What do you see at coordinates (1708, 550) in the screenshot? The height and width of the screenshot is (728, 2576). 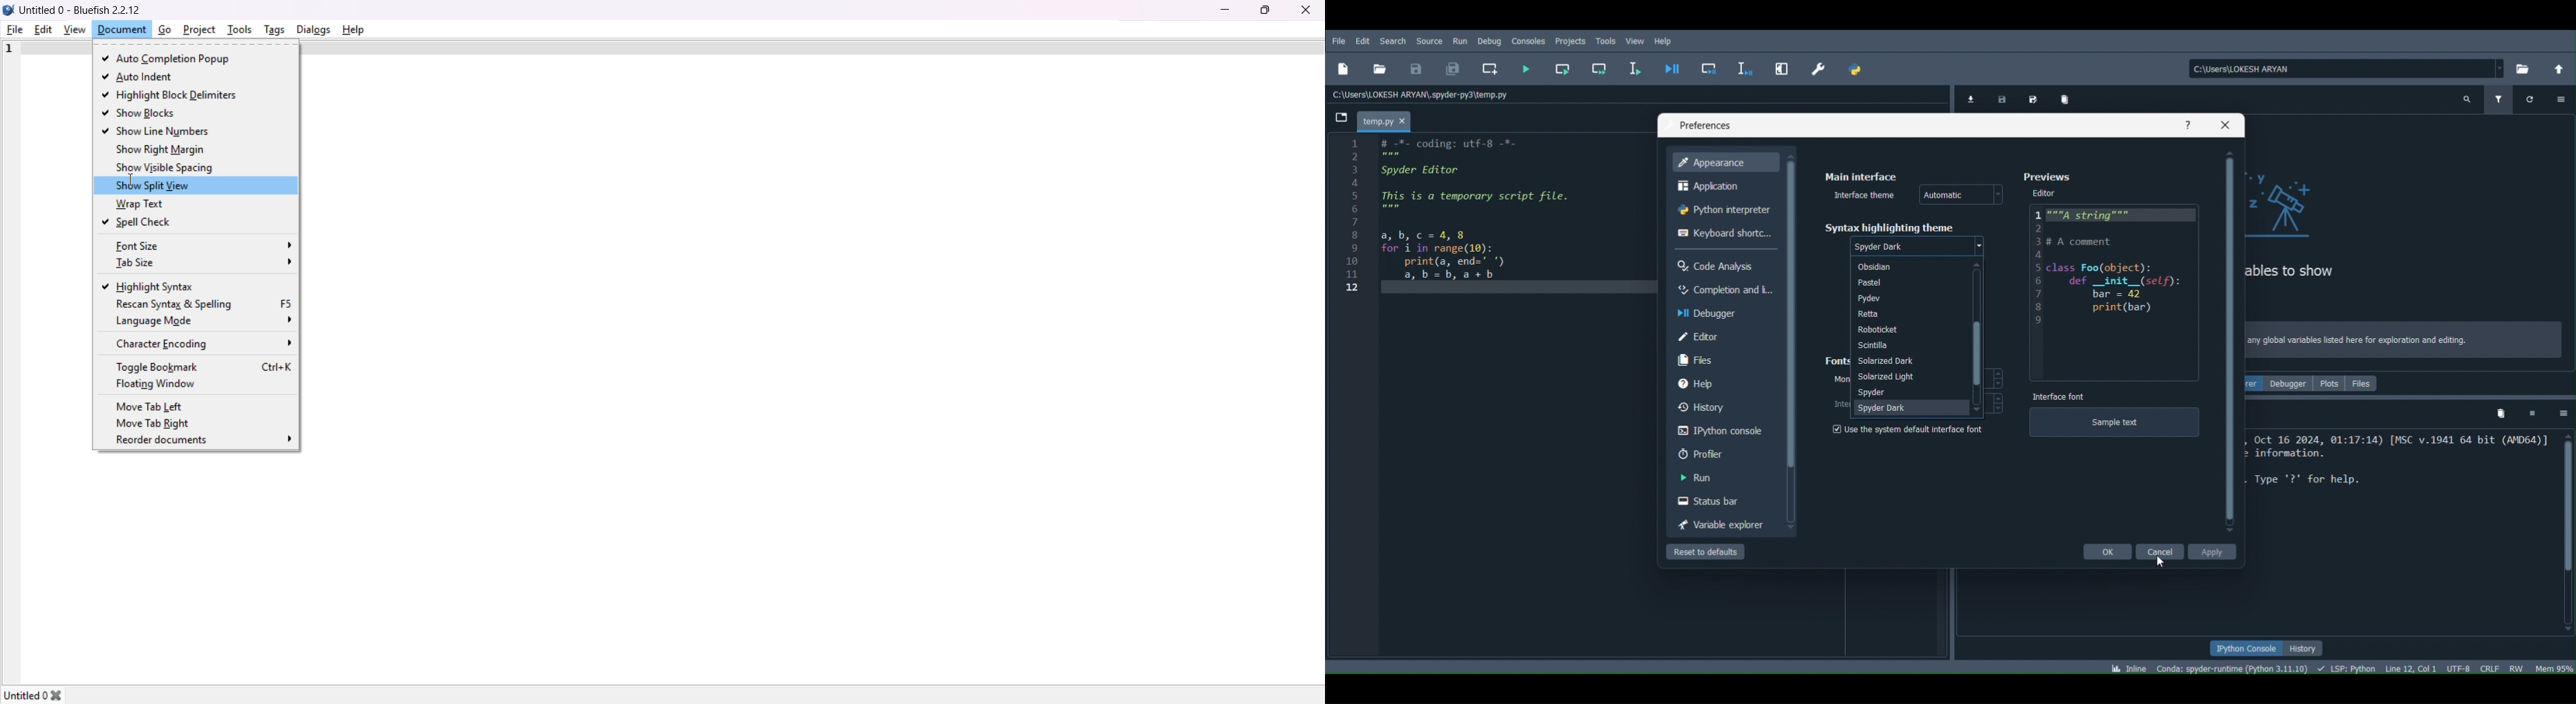 I see `Reset to defaults` at bounding box center [1708, 550].